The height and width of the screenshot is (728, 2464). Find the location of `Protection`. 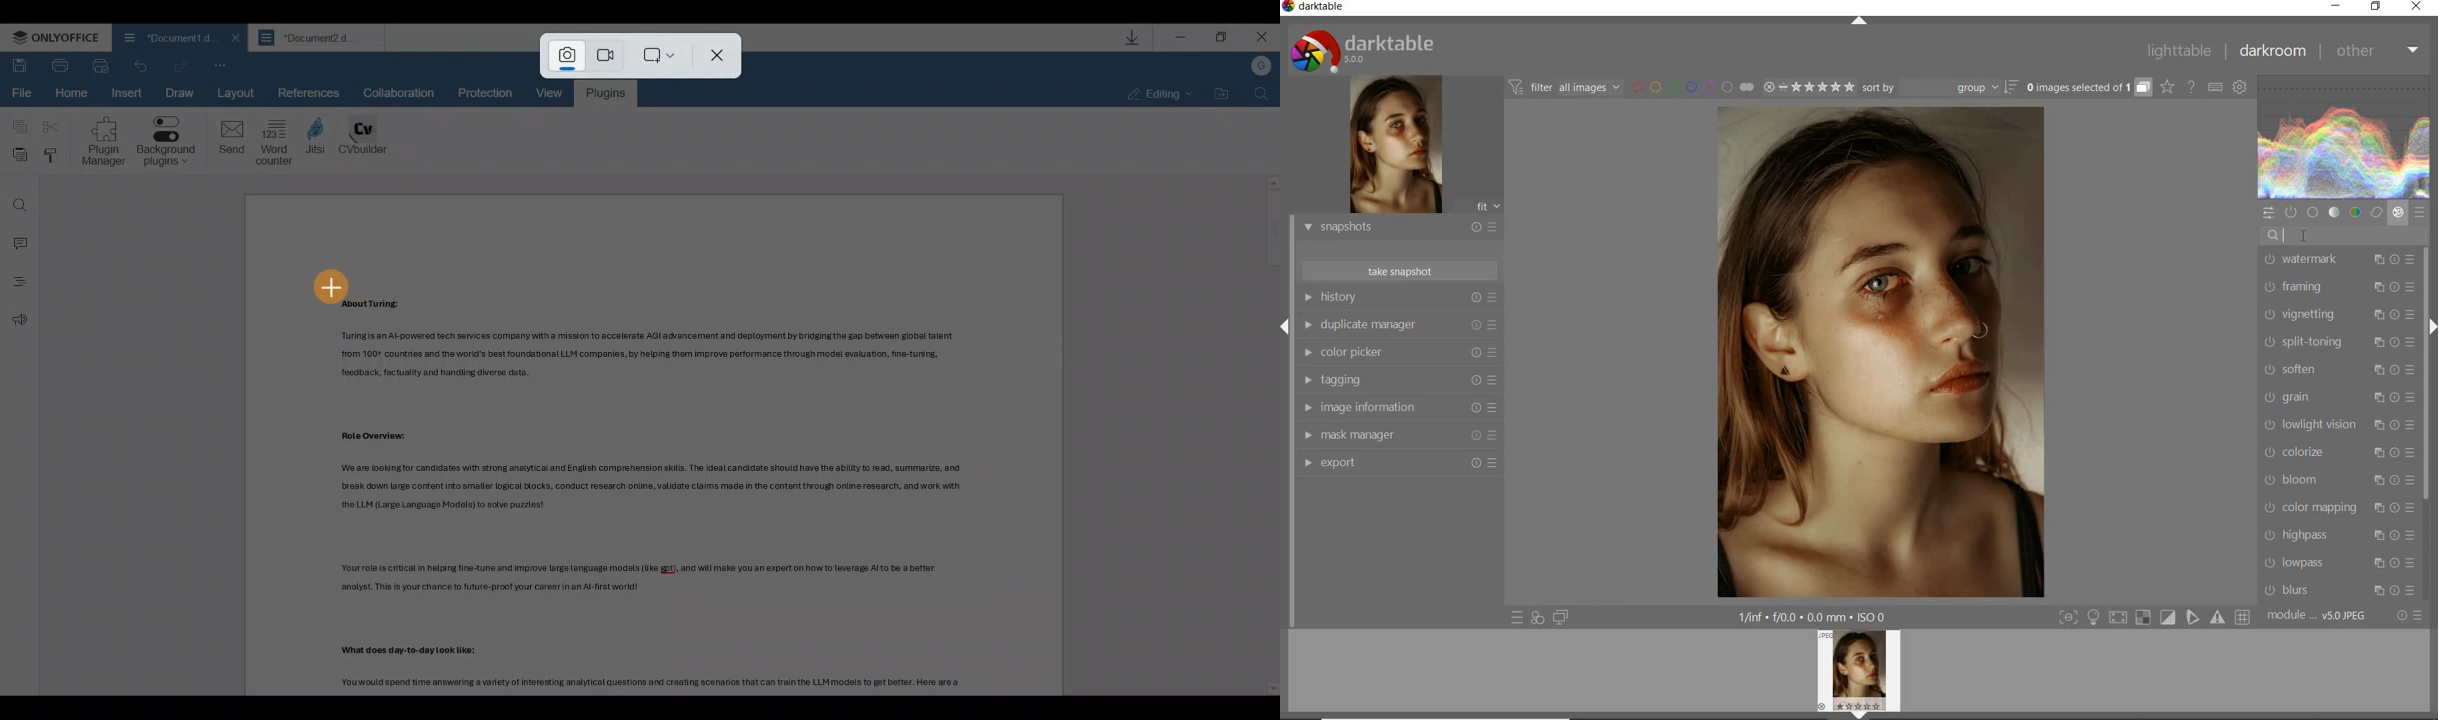

Protection is located at coordinates (492, 93).